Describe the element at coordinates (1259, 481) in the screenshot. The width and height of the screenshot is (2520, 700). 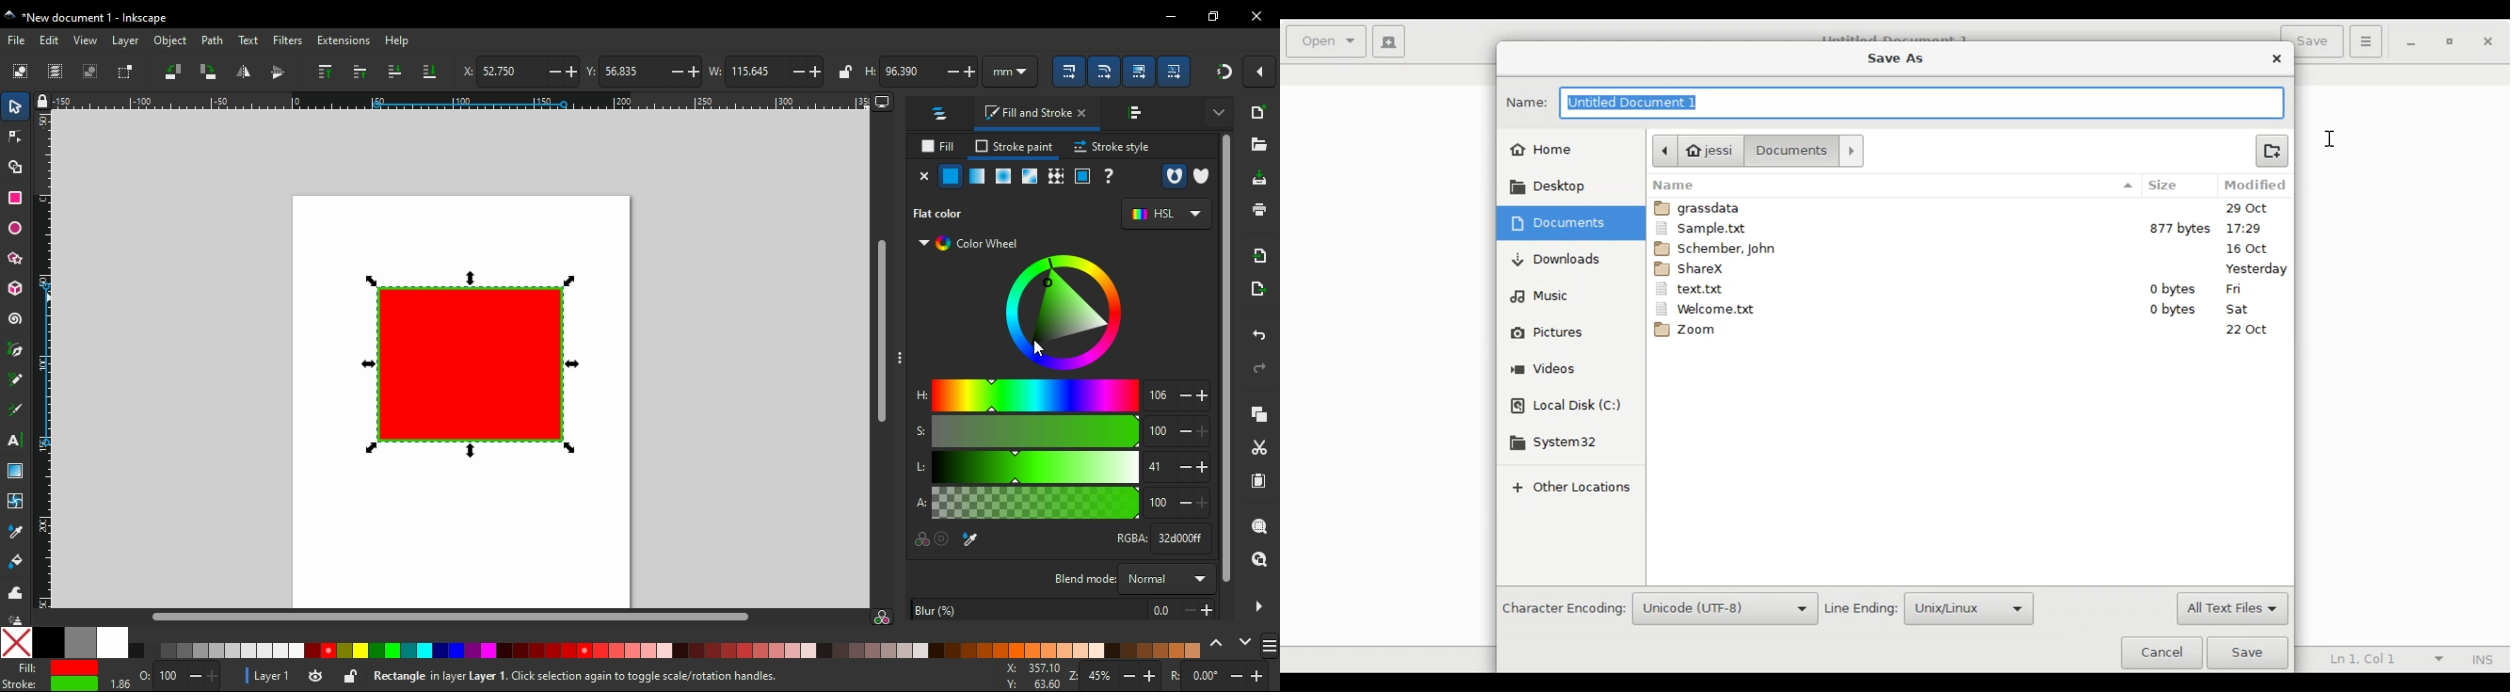
I see `paste` at that location.